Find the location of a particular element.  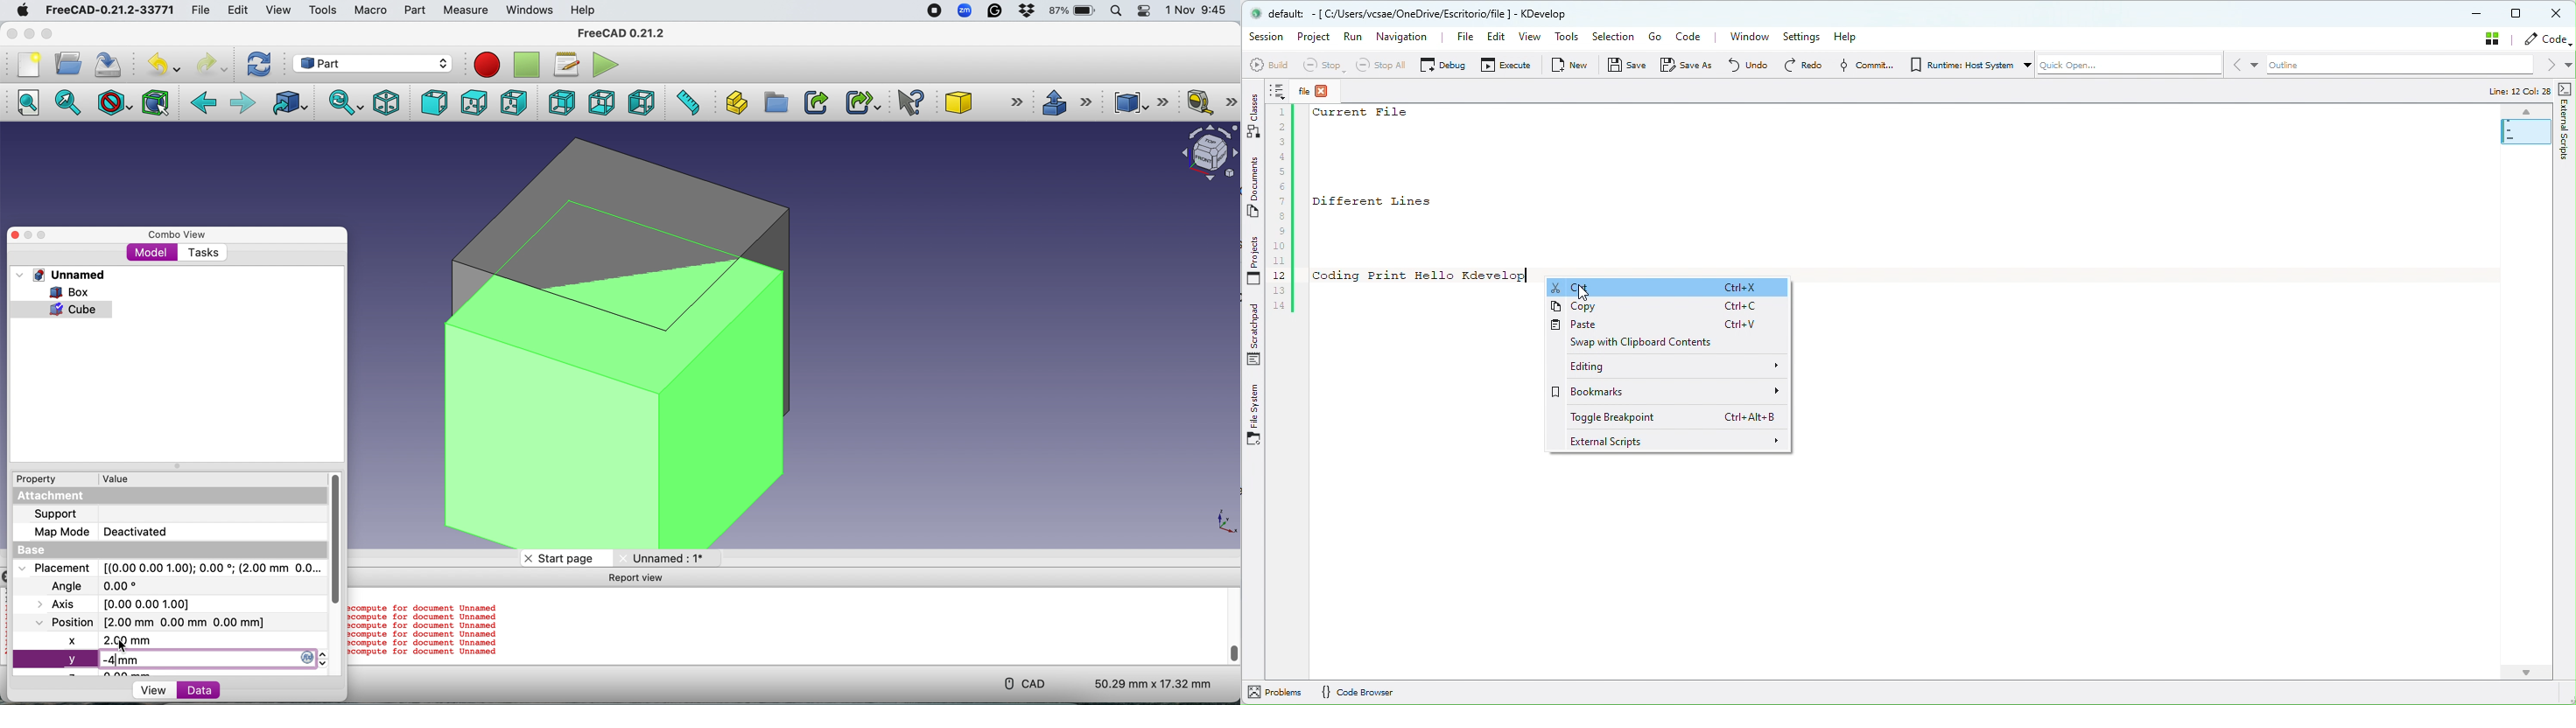

What's this? is located at coordinates (912, 102).